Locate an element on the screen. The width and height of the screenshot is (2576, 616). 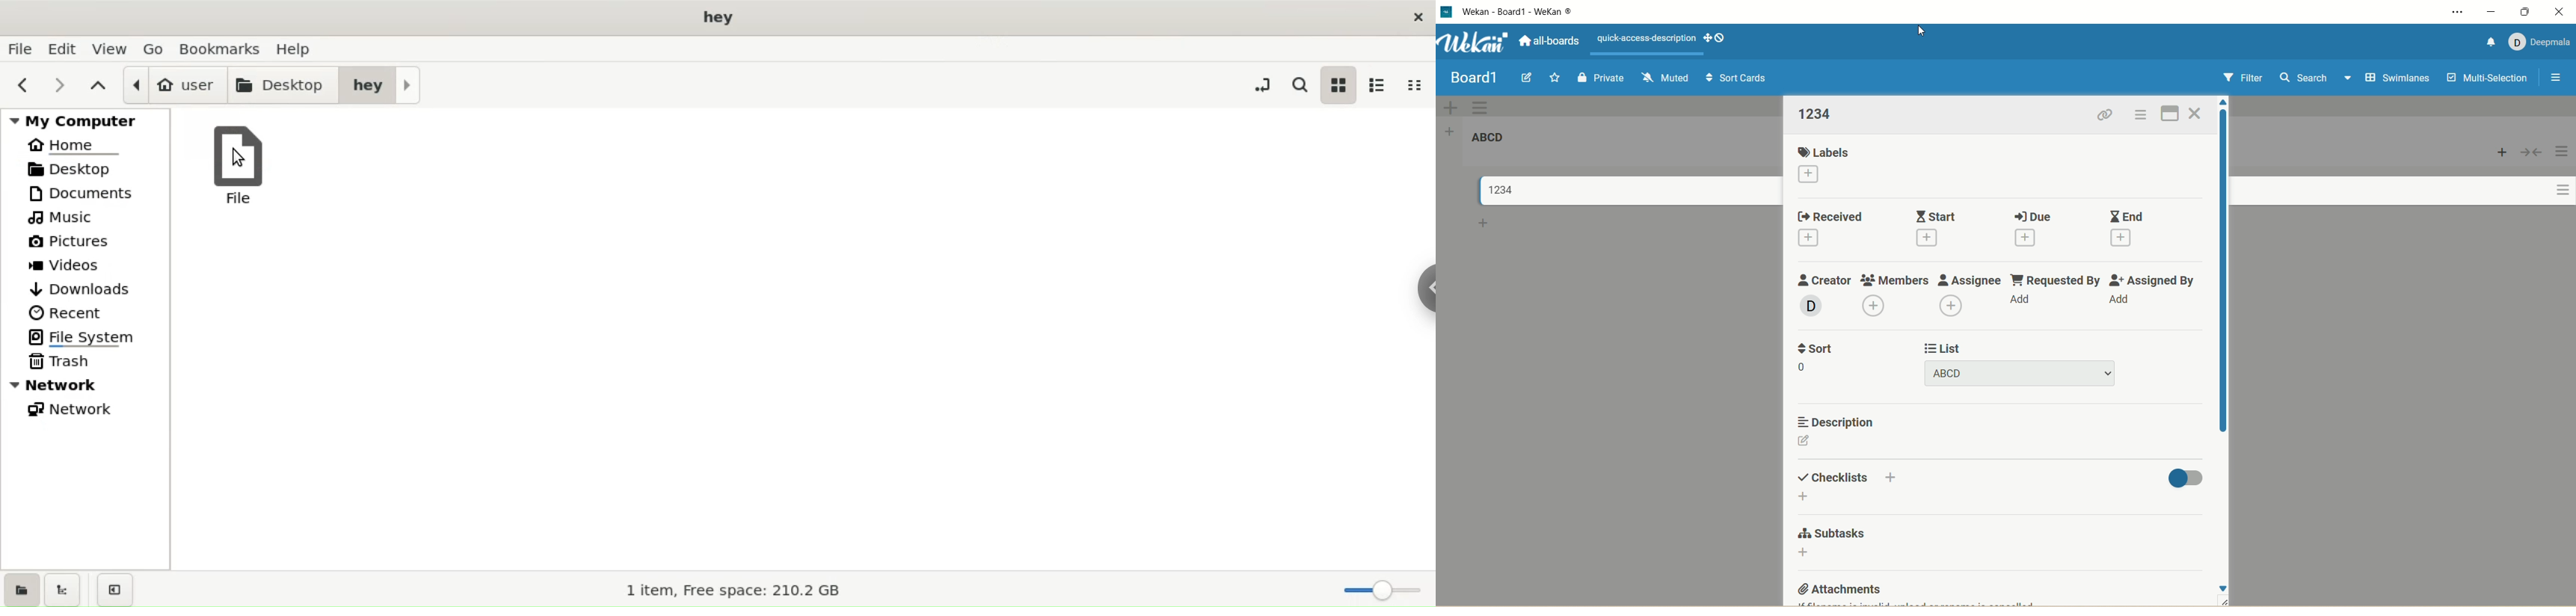
collapse is located at coordinates (2532, 152).